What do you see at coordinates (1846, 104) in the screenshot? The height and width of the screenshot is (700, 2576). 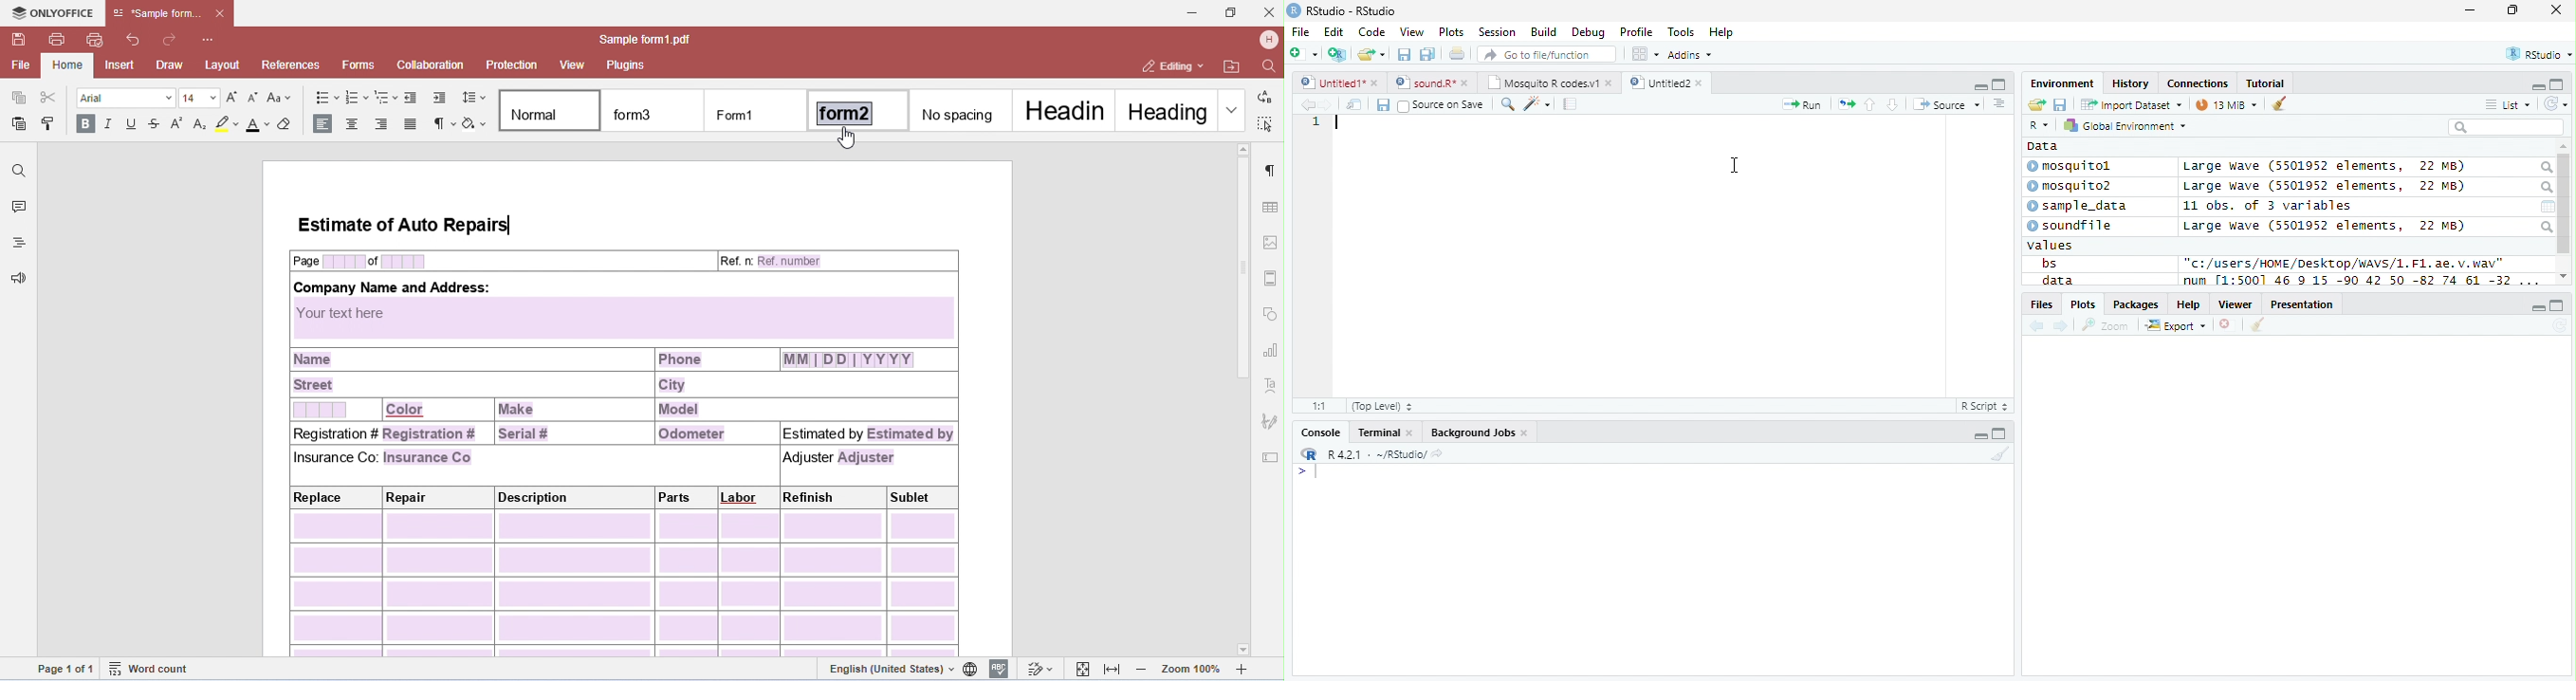 I see `Re-run the previous code` at bounding box center [1846, 104].